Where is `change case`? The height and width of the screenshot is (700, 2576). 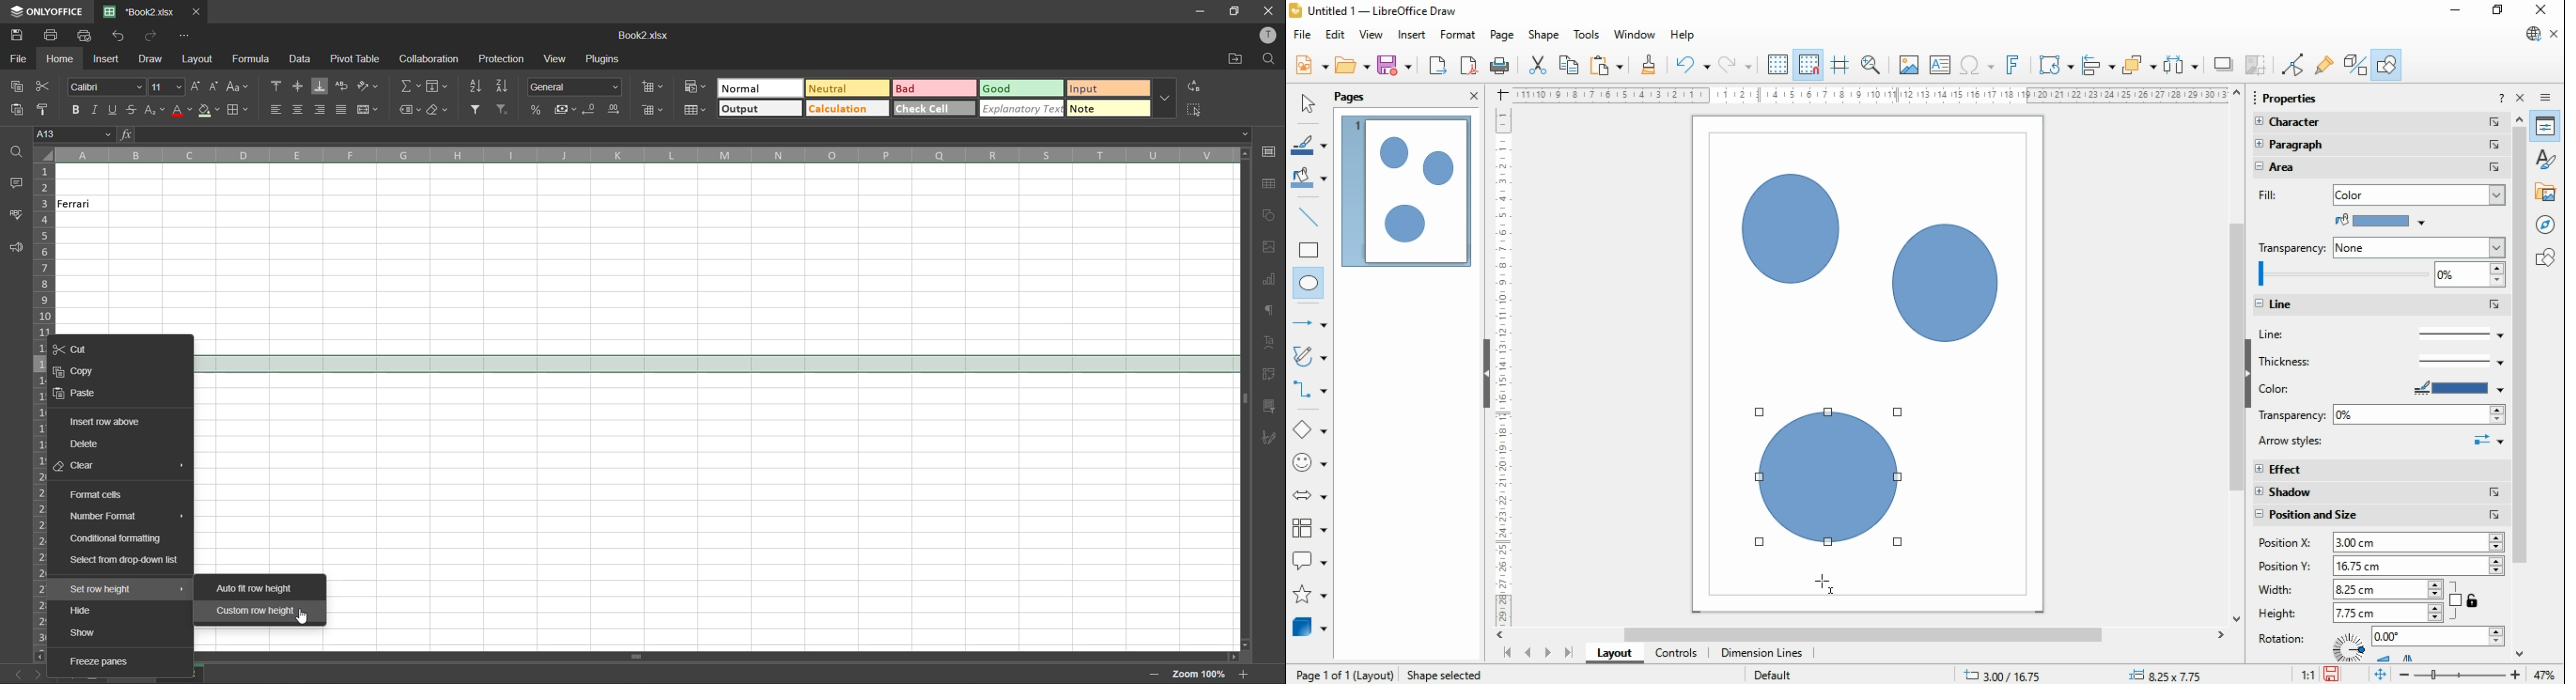
change case is located at coordinates (239, 88).